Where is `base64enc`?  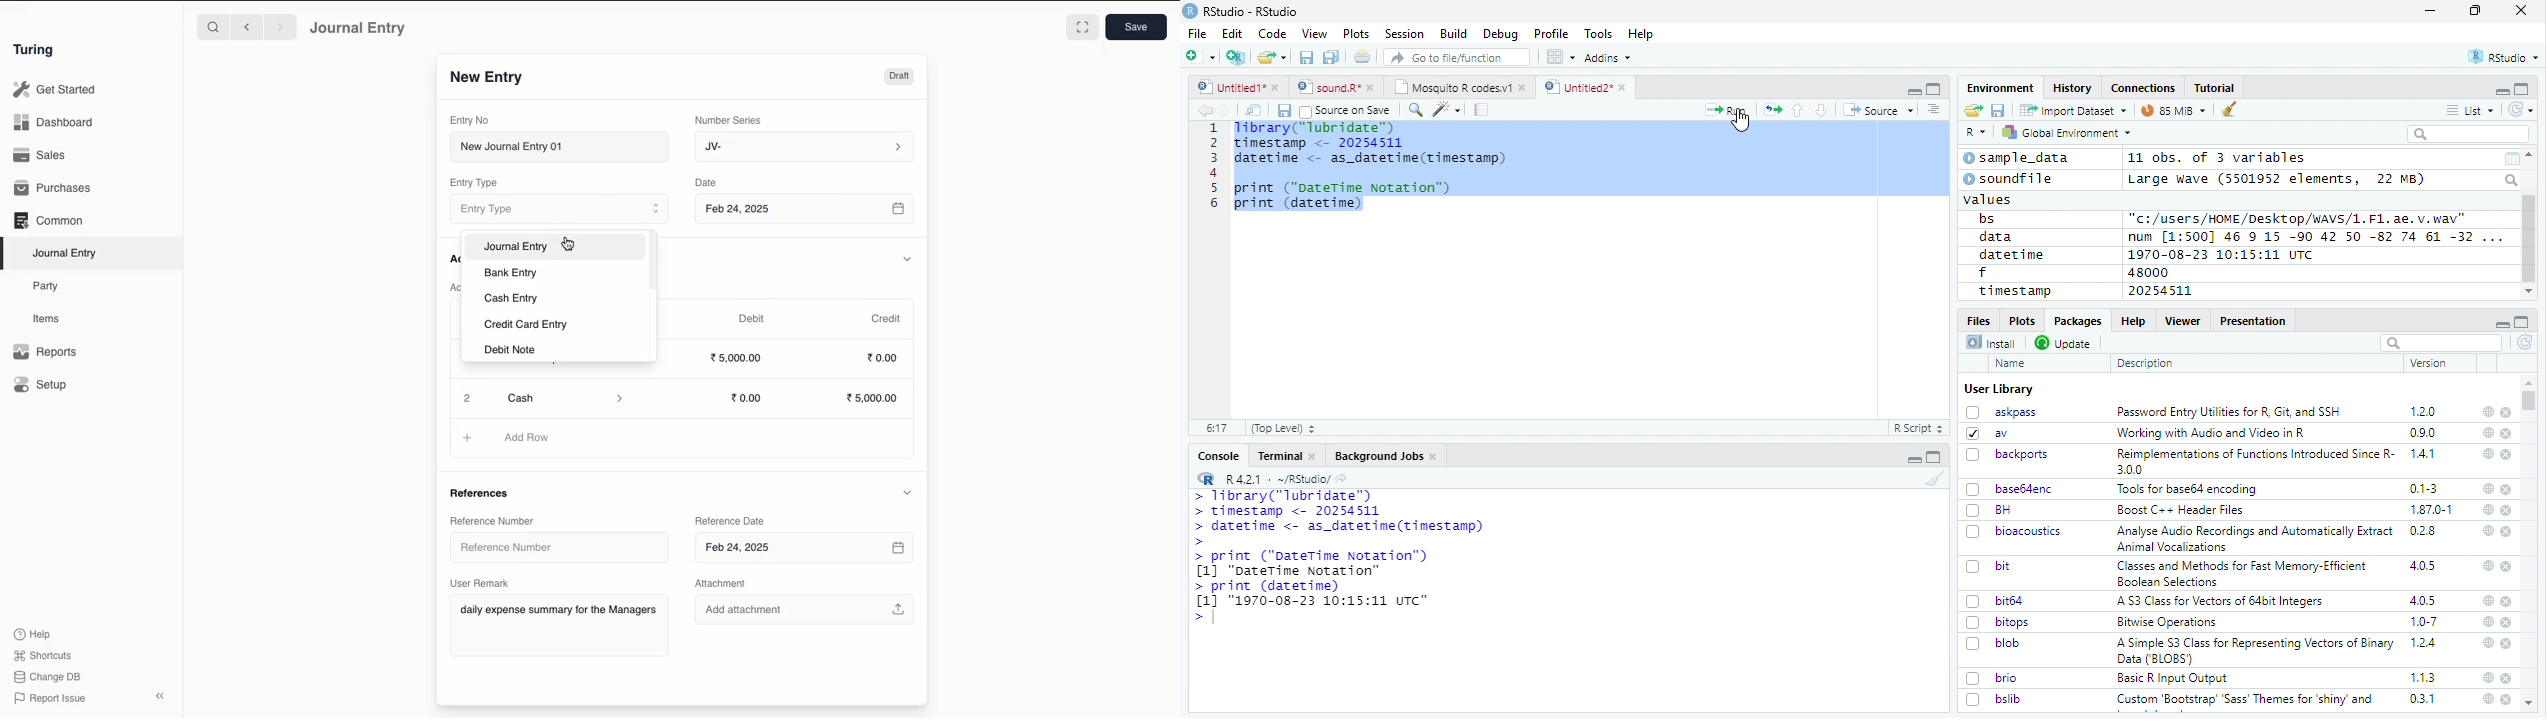 base64enc is located at coordinates (2010, 488).